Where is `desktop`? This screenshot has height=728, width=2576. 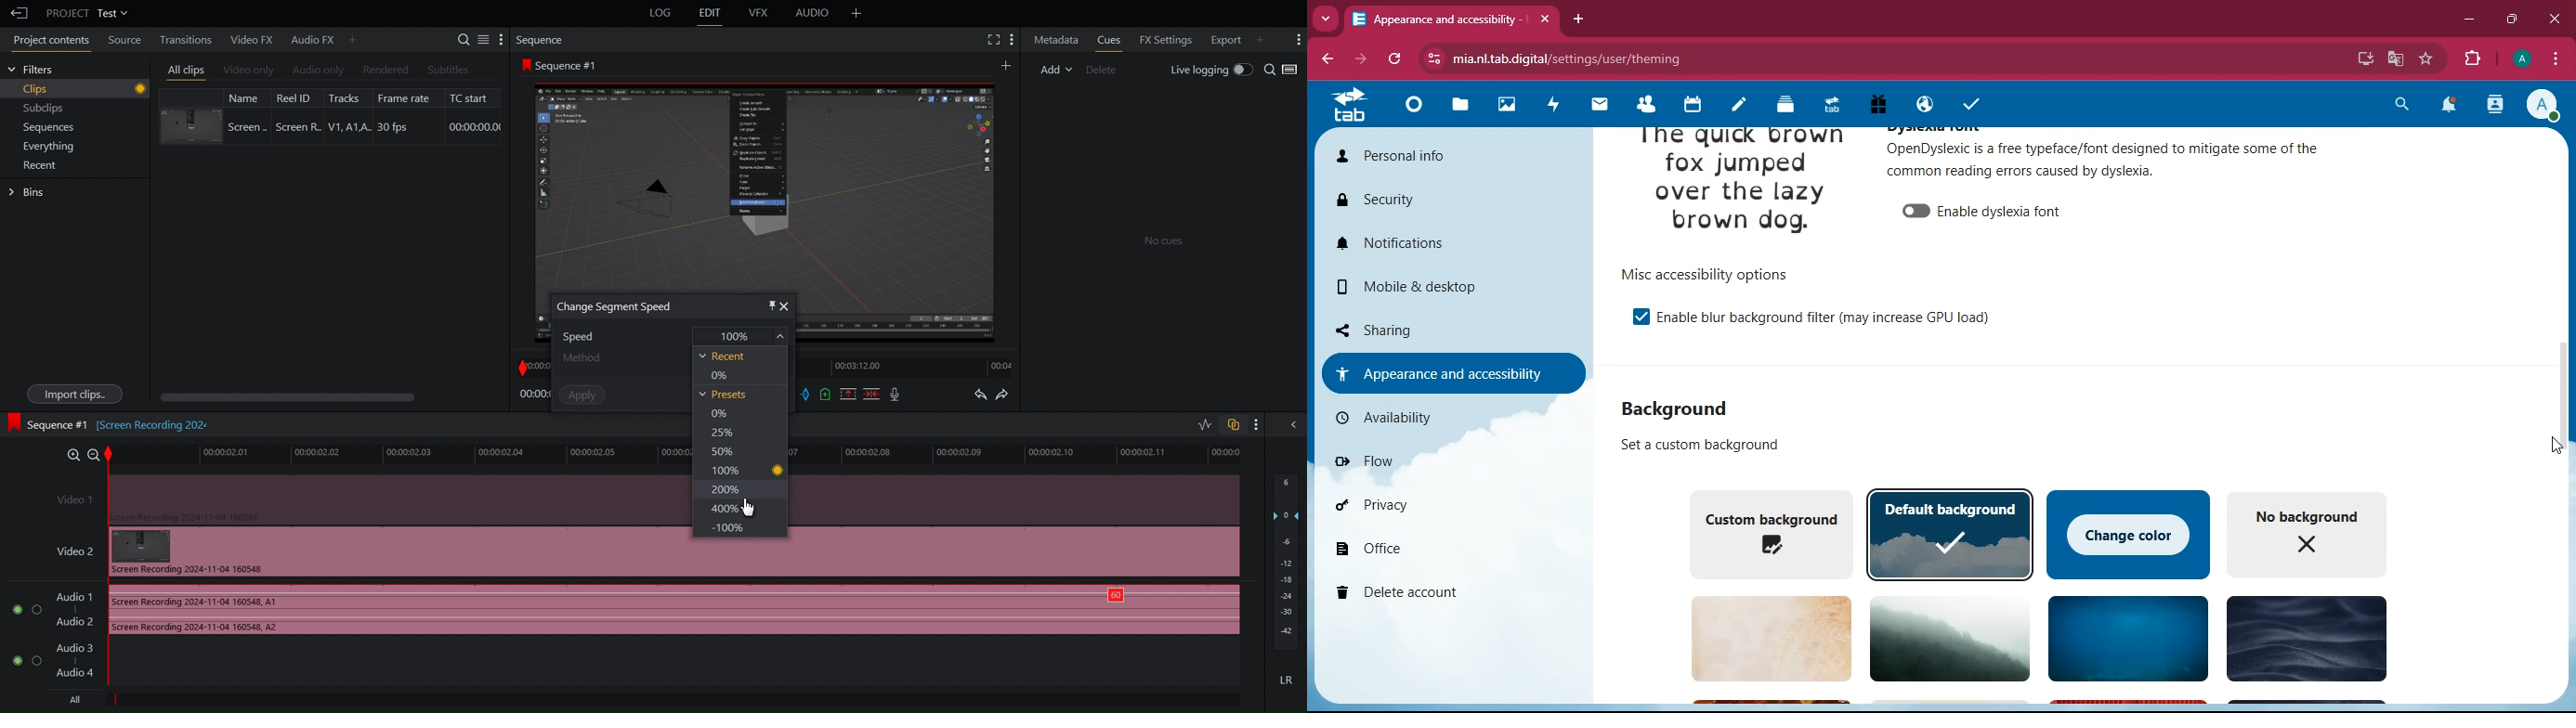
desktop is located at coordinates (2361, 59).